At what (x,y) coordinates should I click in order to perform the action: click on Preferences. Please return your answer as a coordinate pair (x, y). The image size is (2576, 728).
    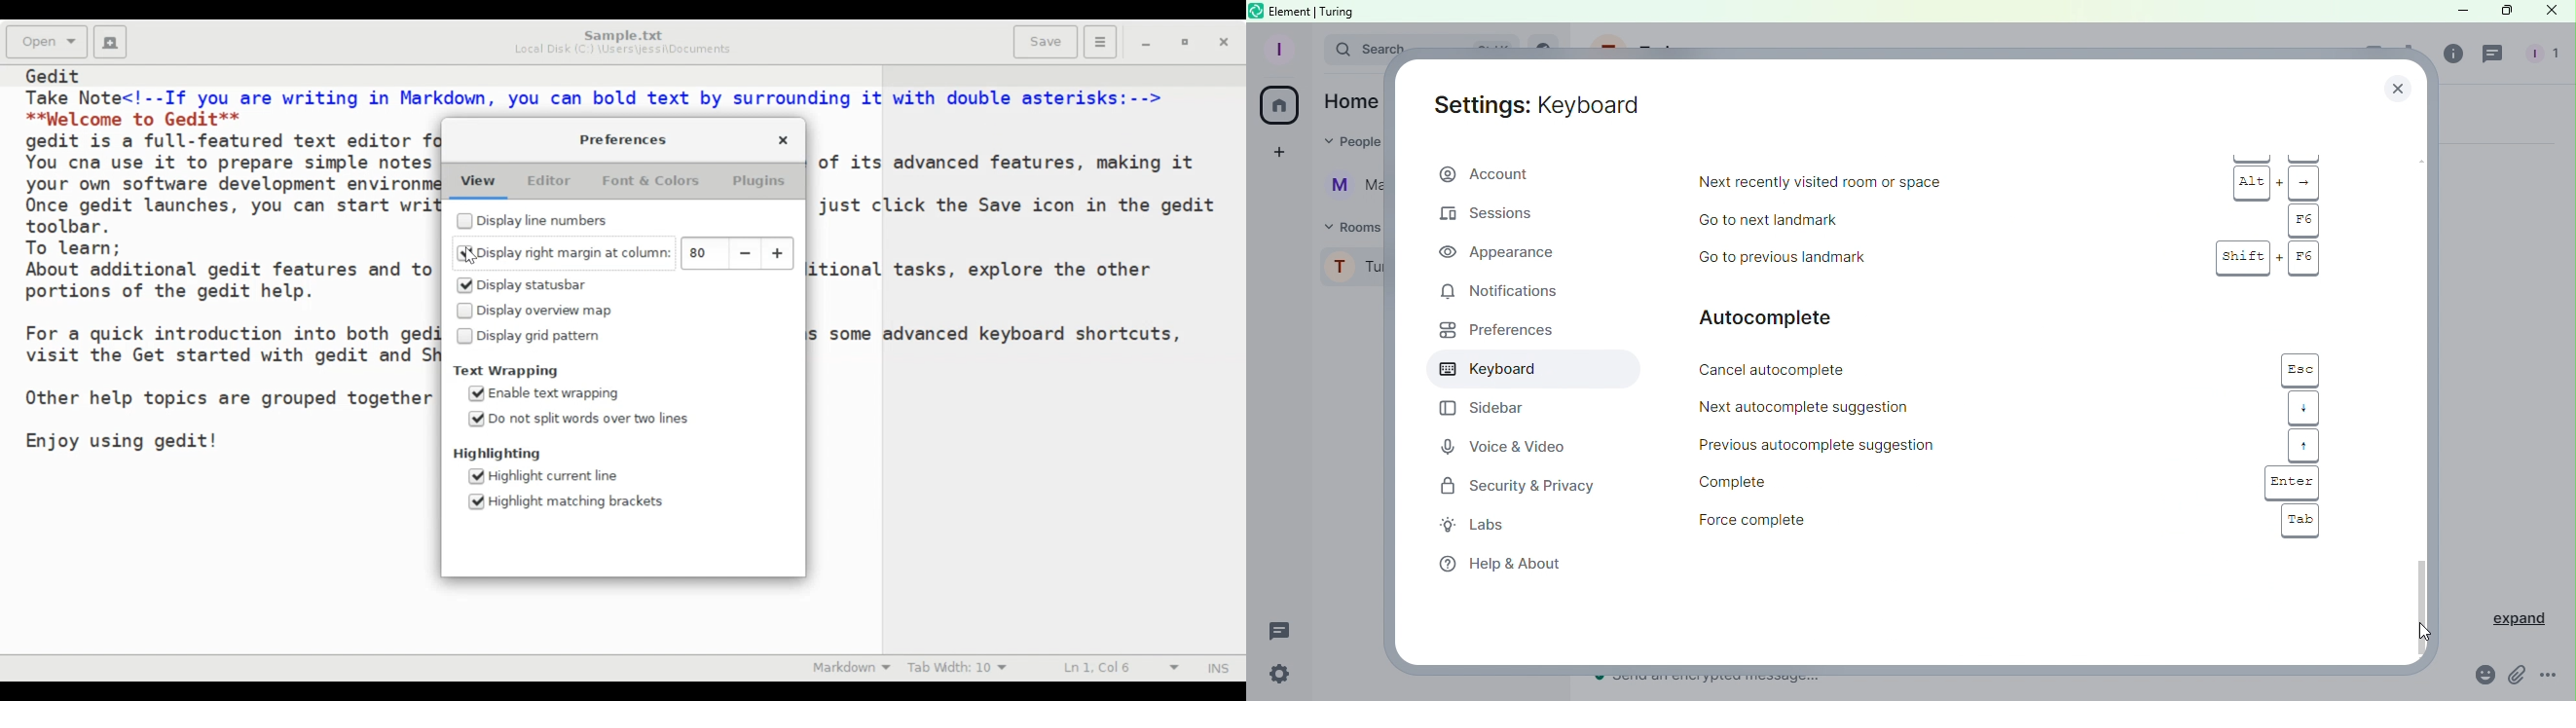
    Looking at the image, I should click on (1492, 334).